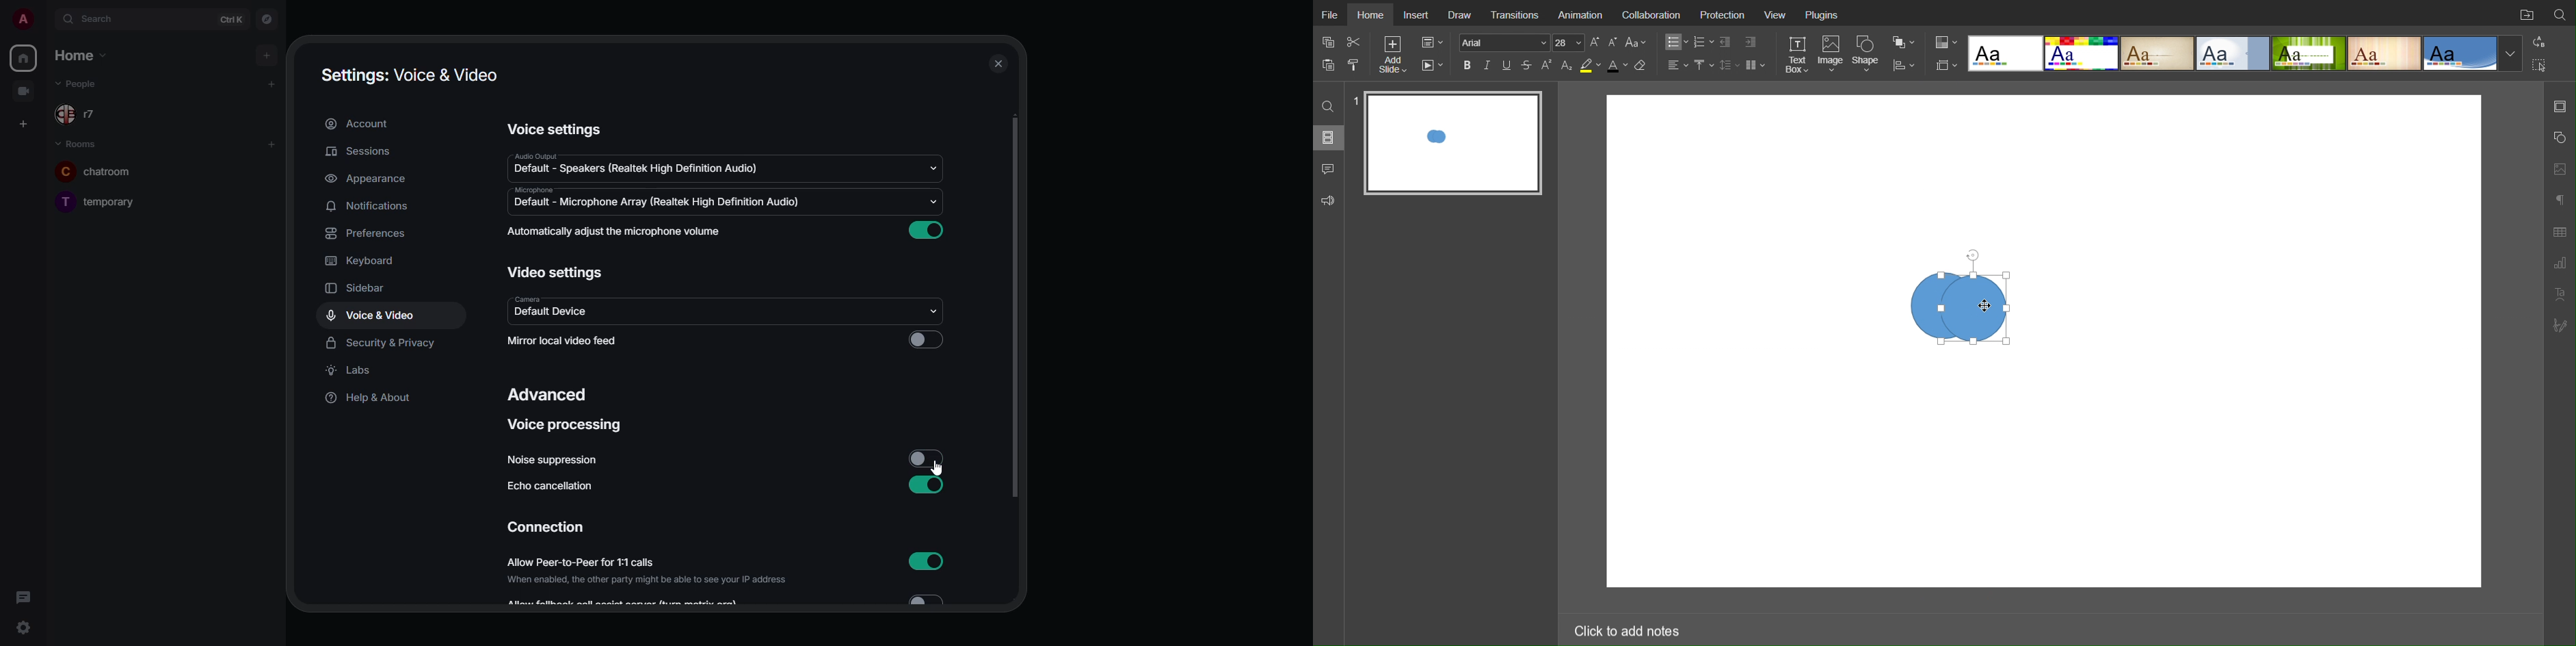 This screenshot has width=2576, height=672. I want to click on Second Circle, so click(1978, 307).